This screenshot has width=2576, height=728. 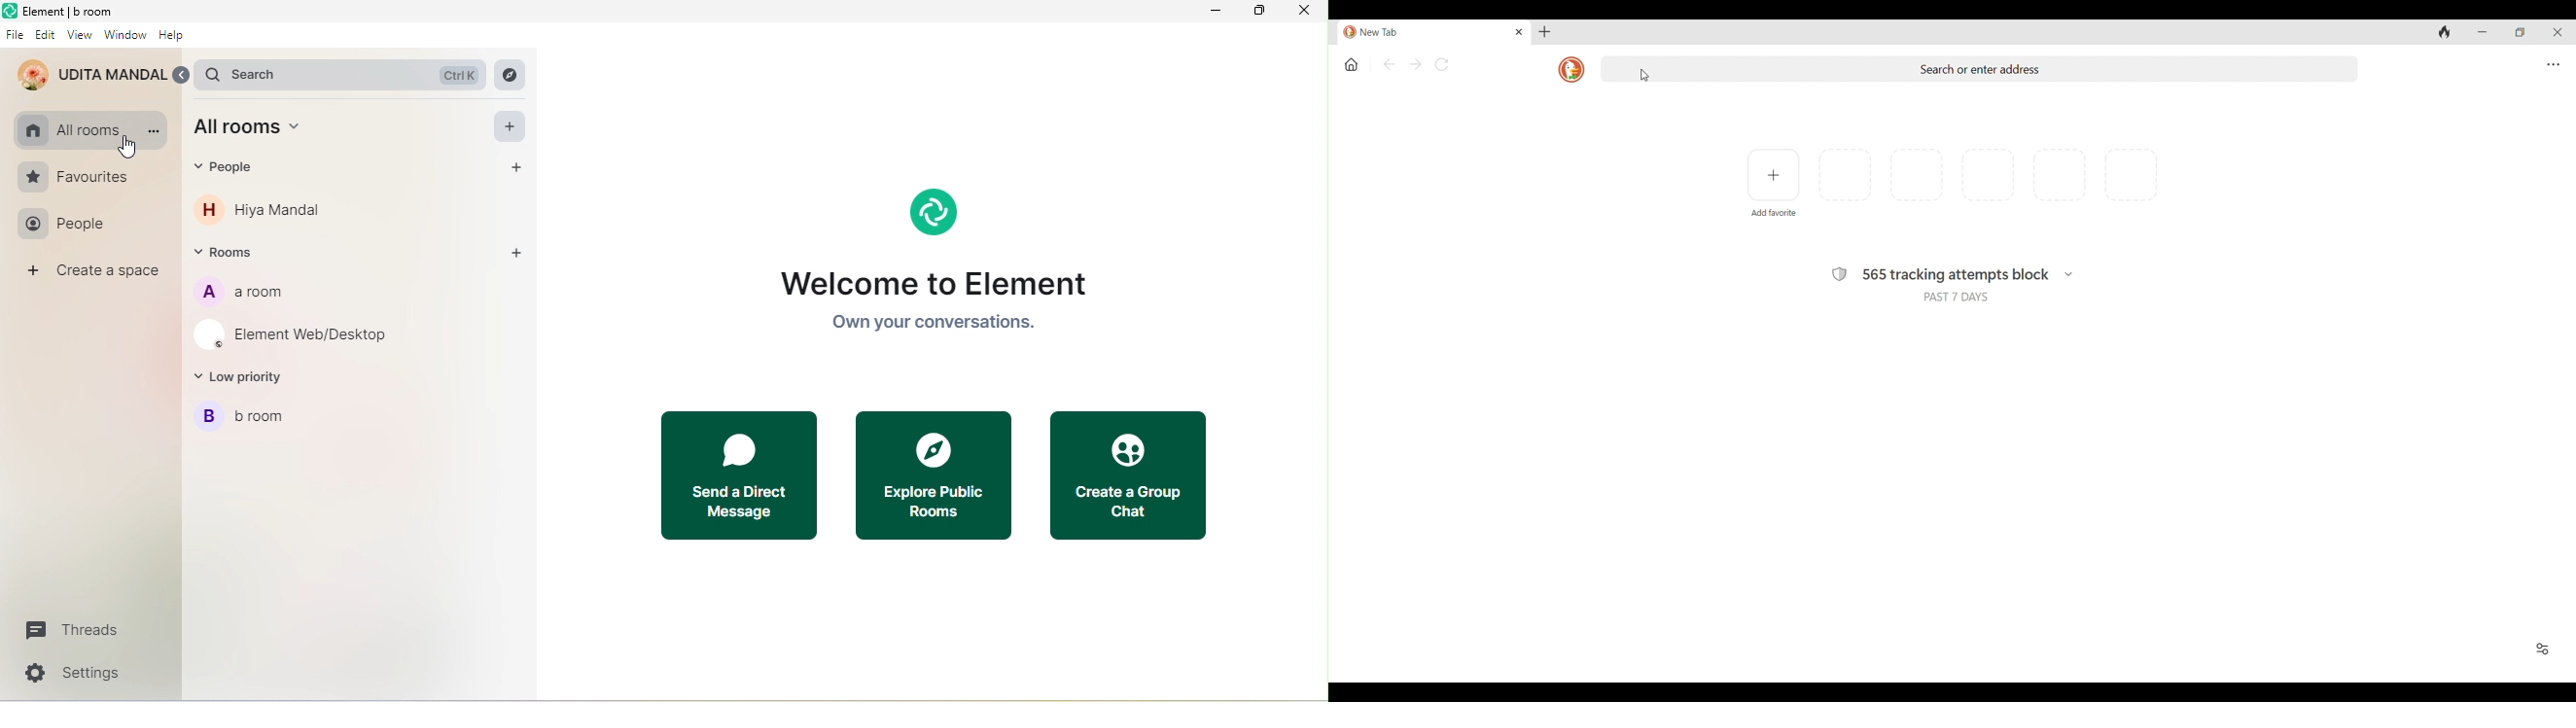 I want to click on account, so click(x=91, y=76).